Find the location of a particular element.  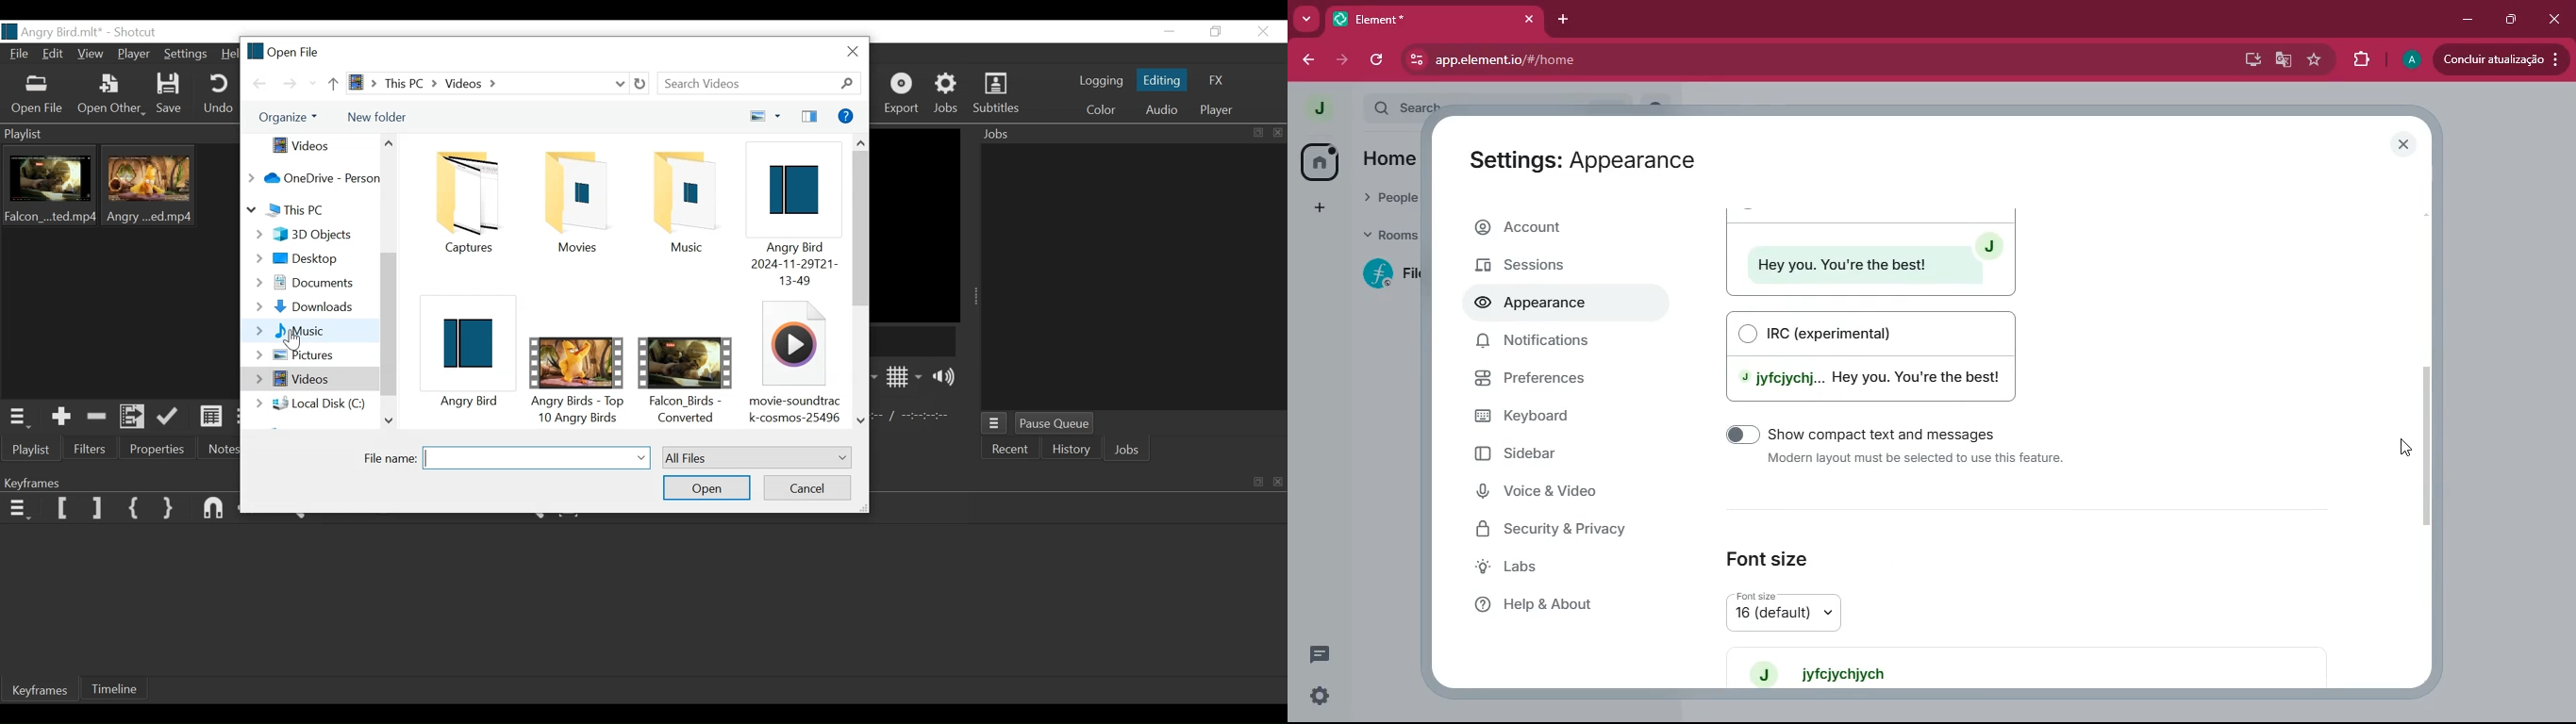

modern is located at coordinates (1870, 251).